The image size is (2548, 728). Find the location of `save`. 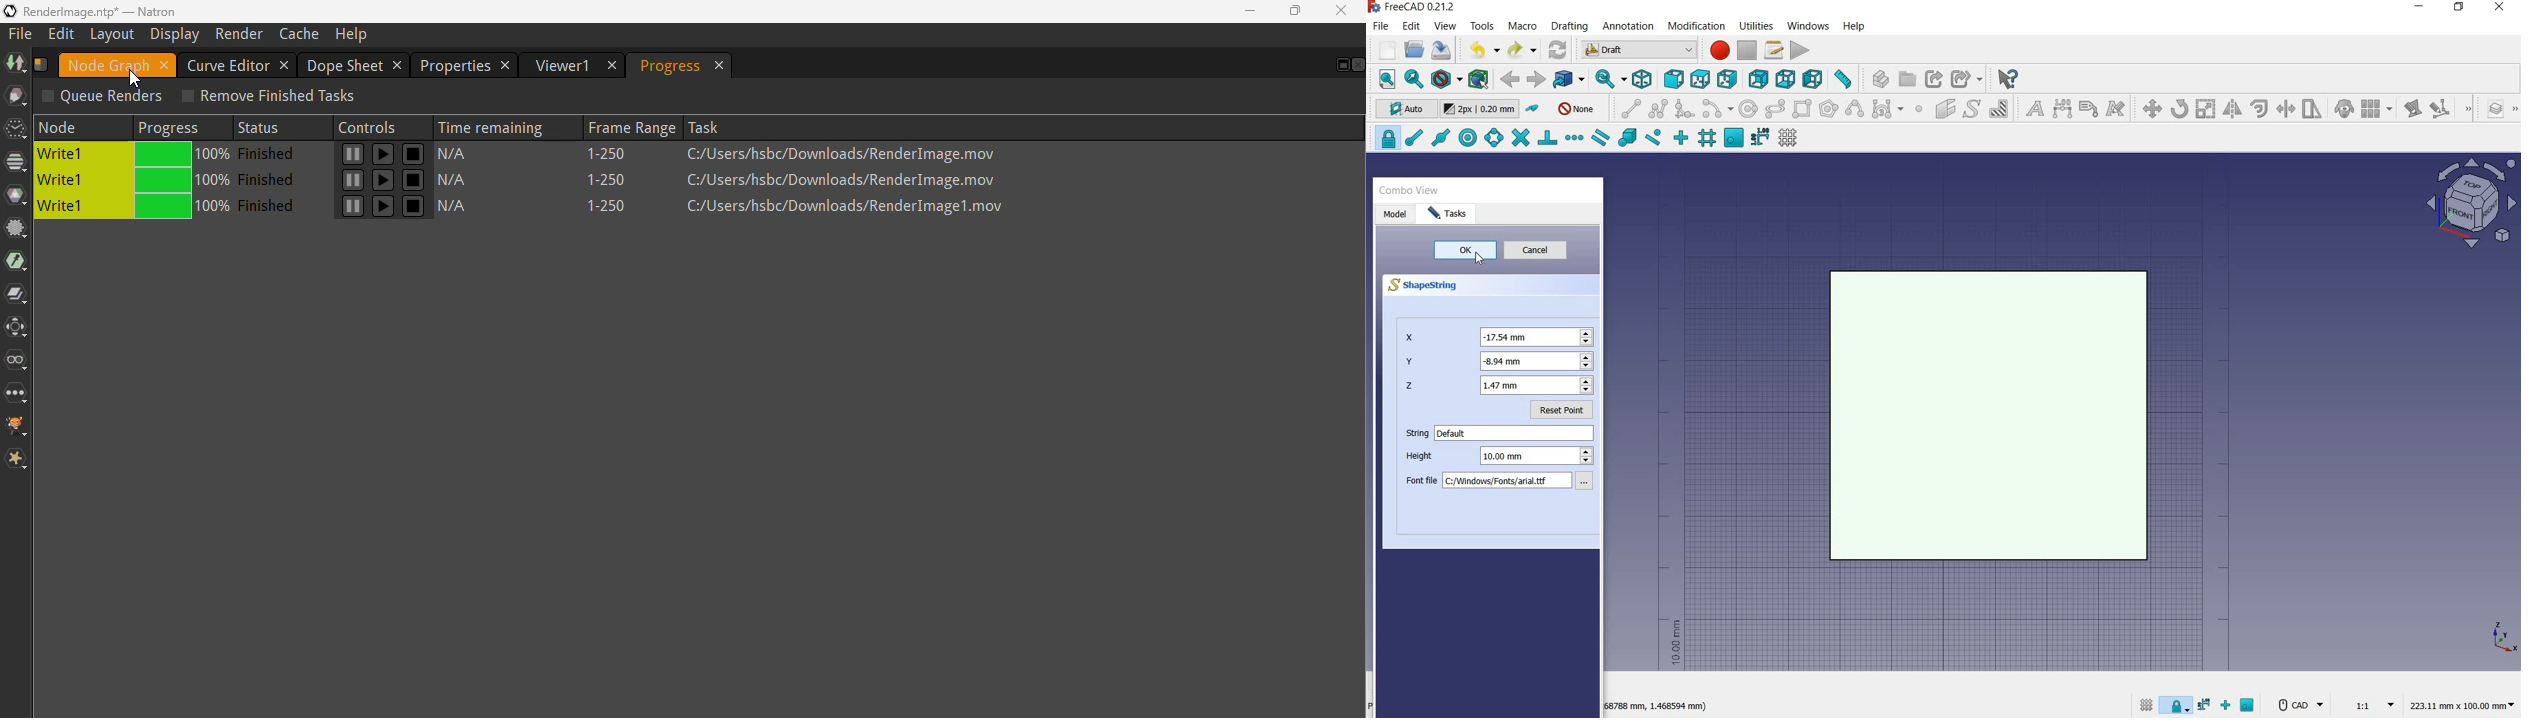

save is located at coordinates (1442, 50).